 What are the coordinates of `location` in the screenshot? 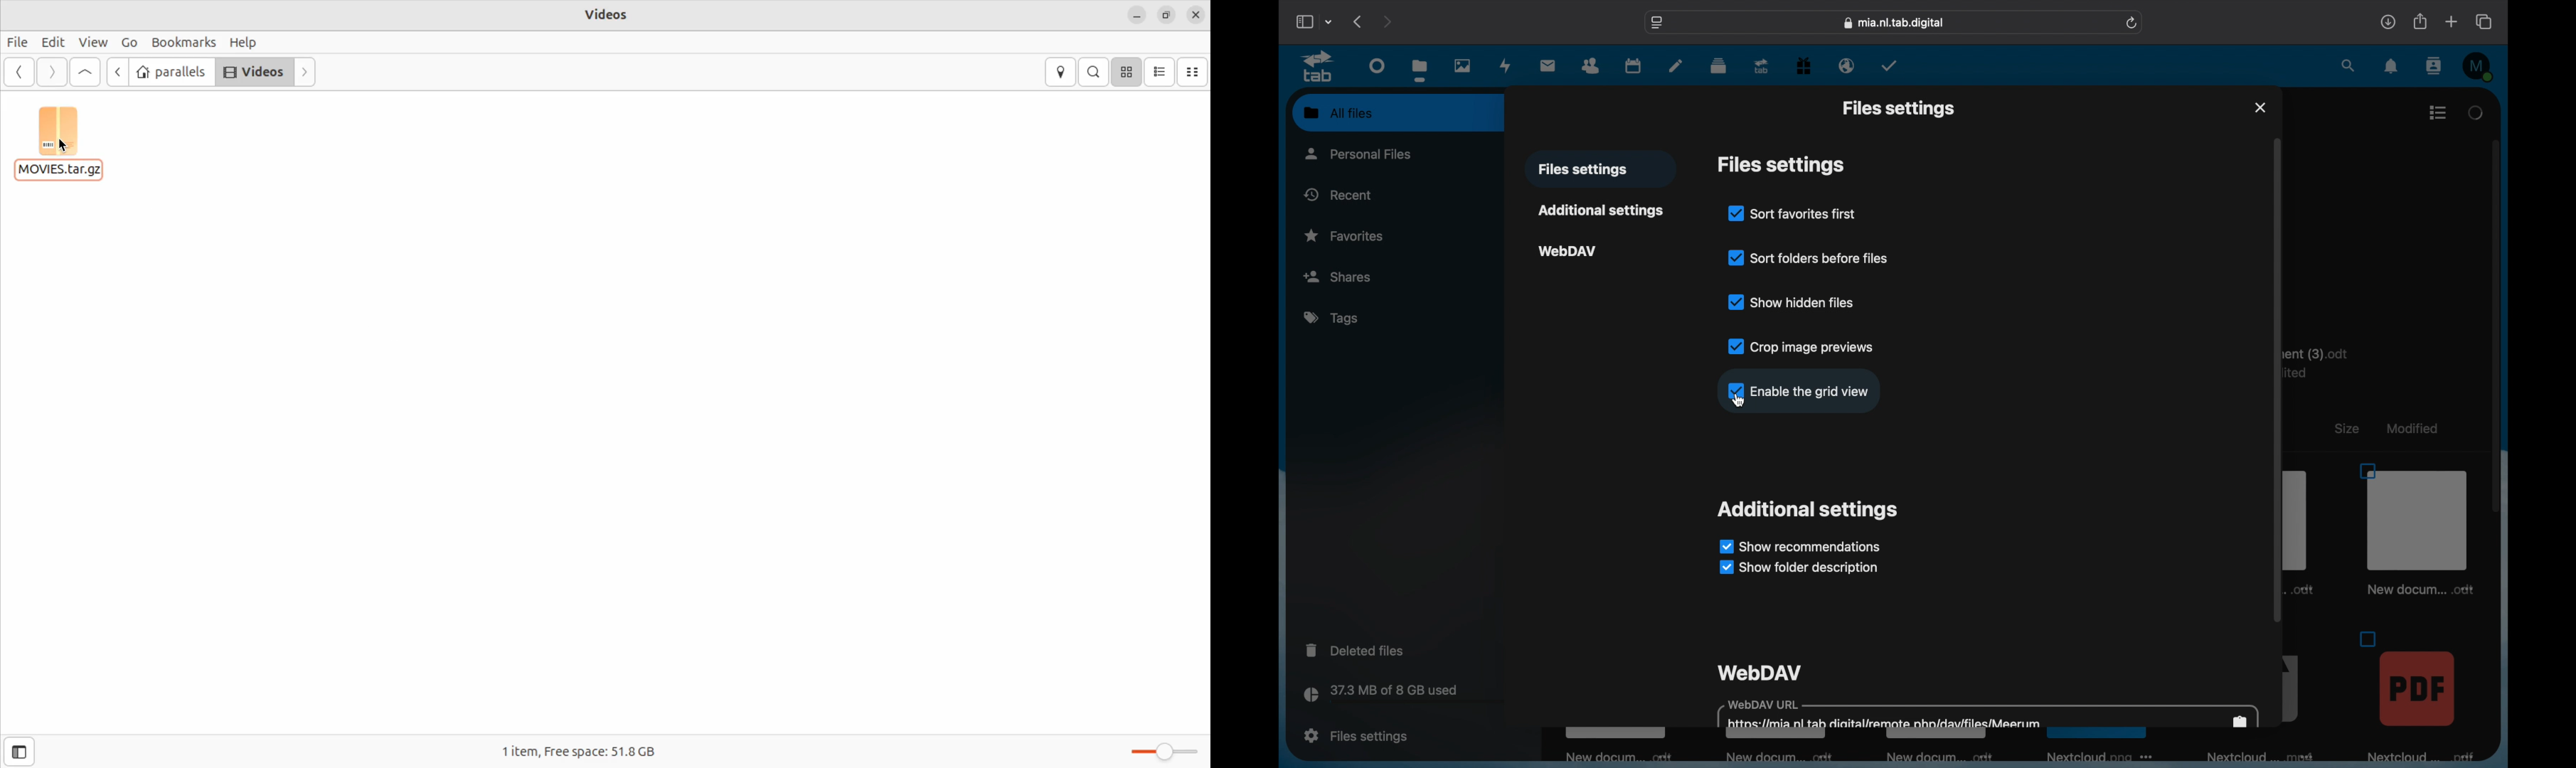 It's located at (1062, 71).